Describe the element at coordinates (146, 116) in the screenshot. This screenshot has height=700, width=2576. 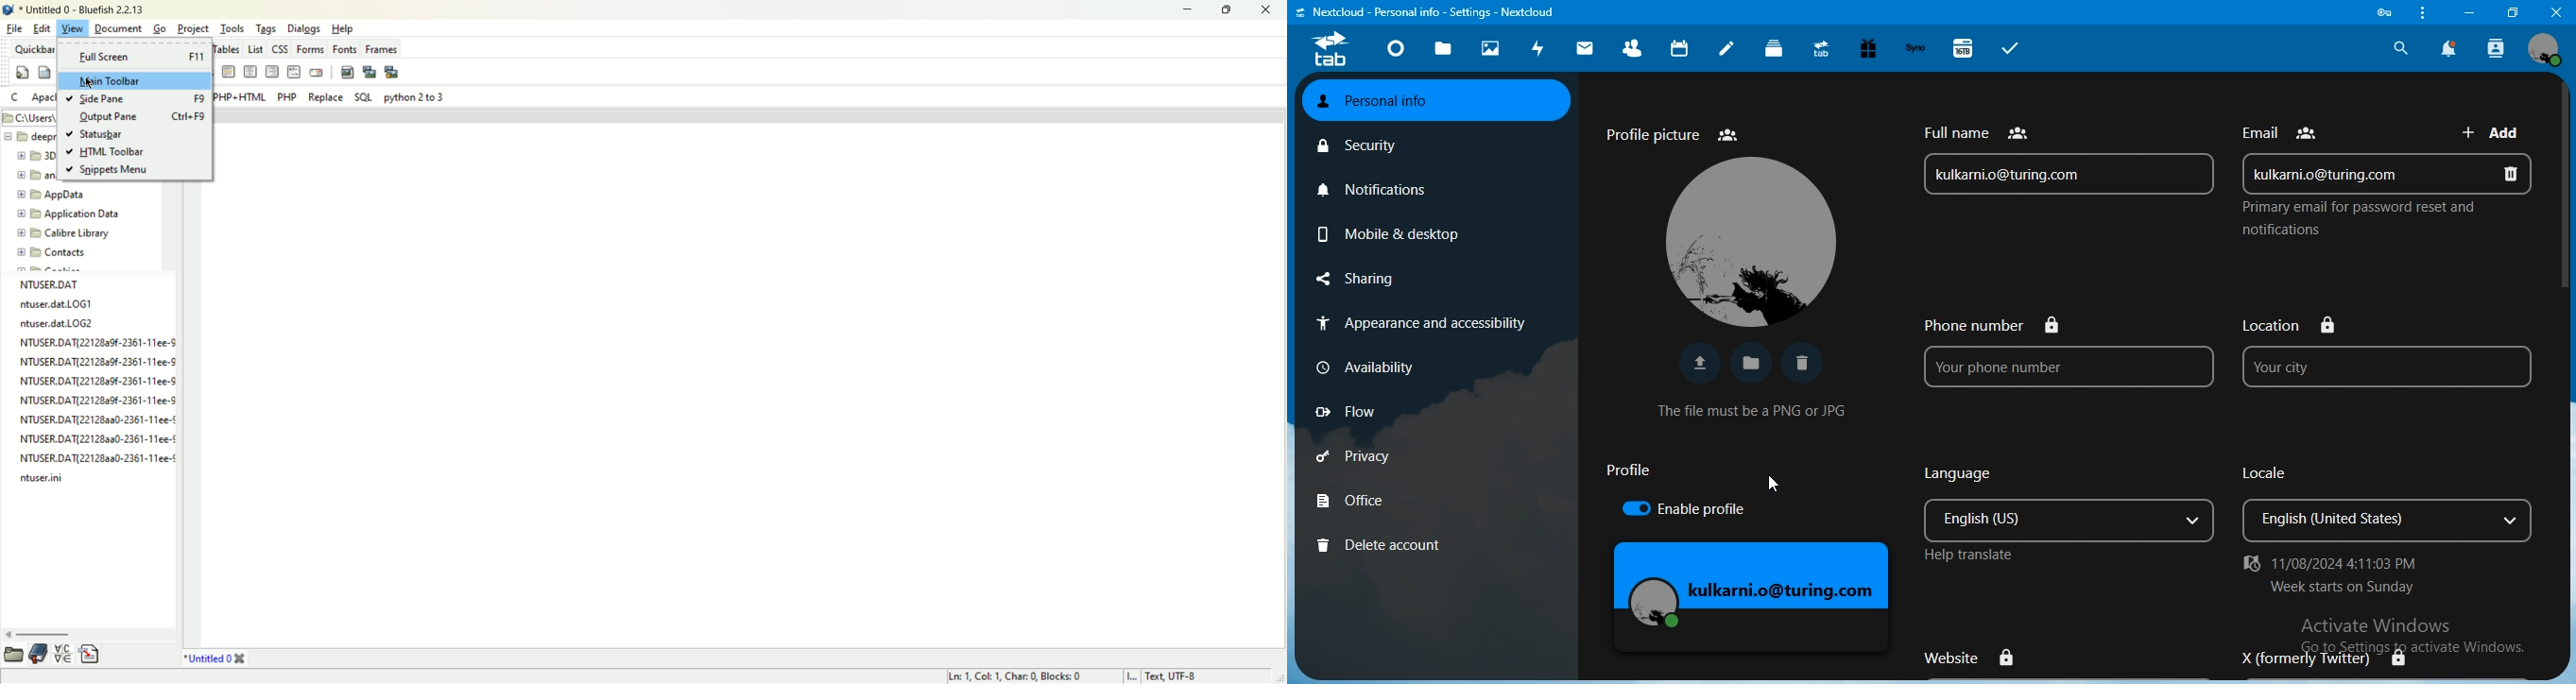
I see `output pane` at that location.